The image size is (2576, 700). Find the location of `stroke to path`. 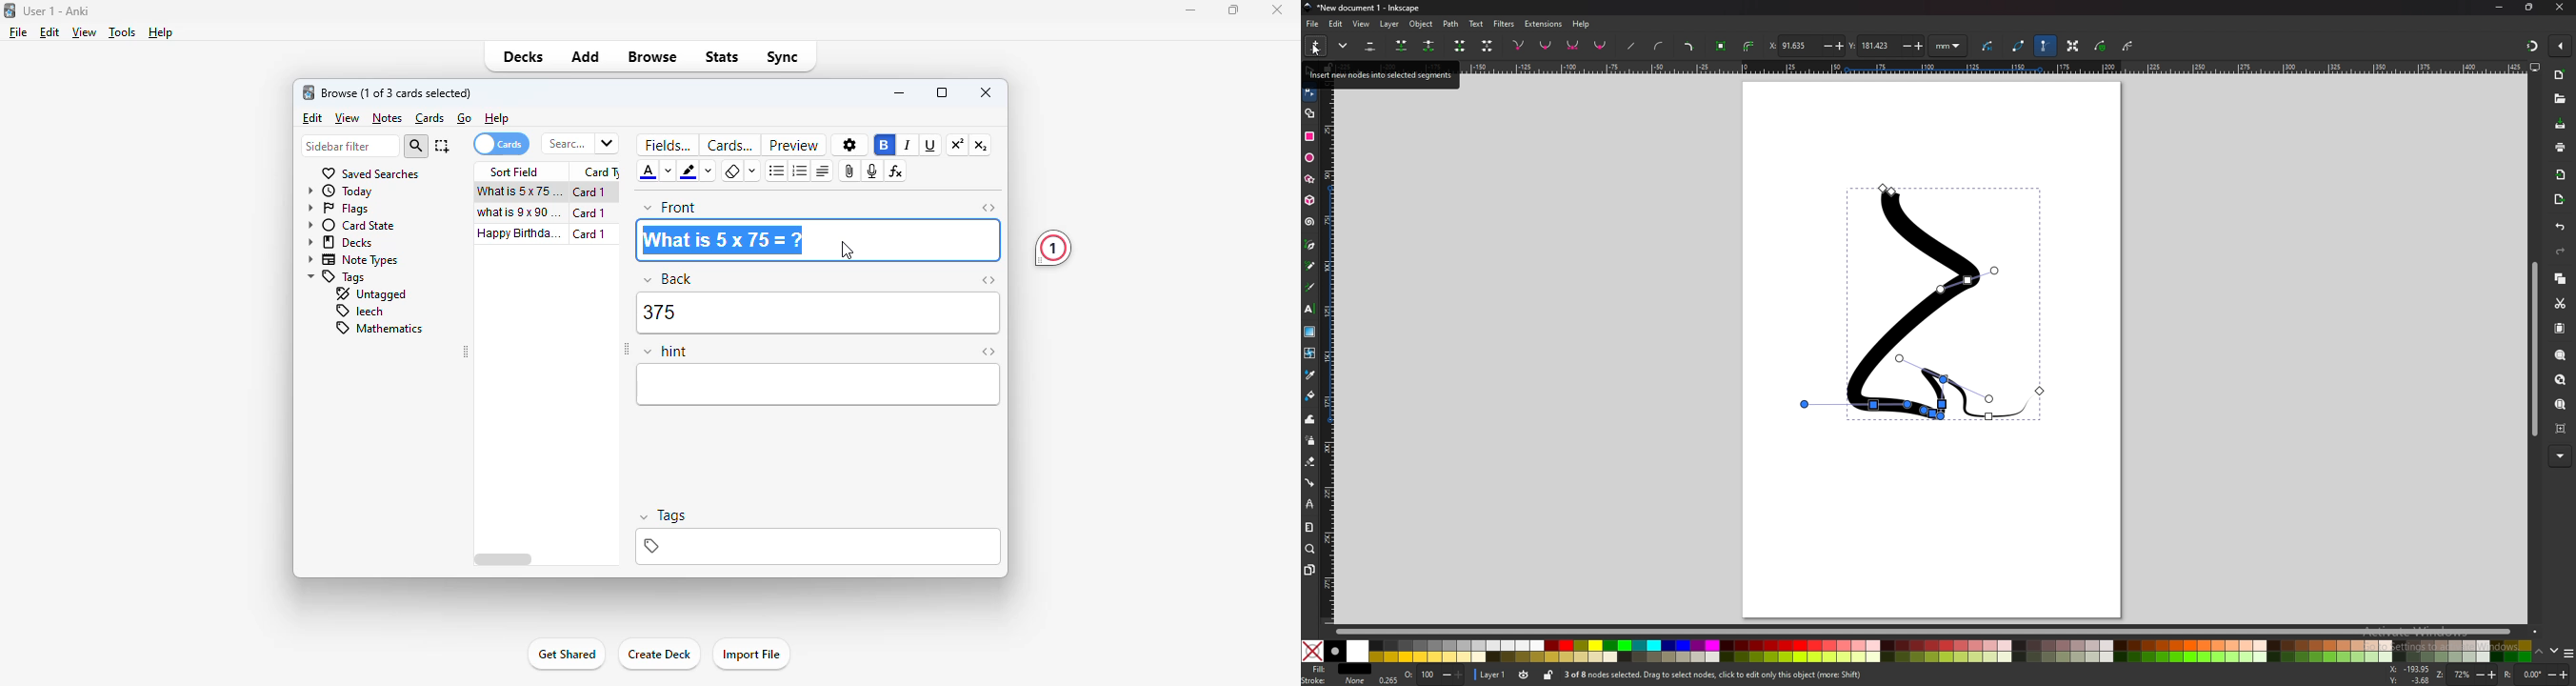

stroke to path is located at coordinates (1749, 45).